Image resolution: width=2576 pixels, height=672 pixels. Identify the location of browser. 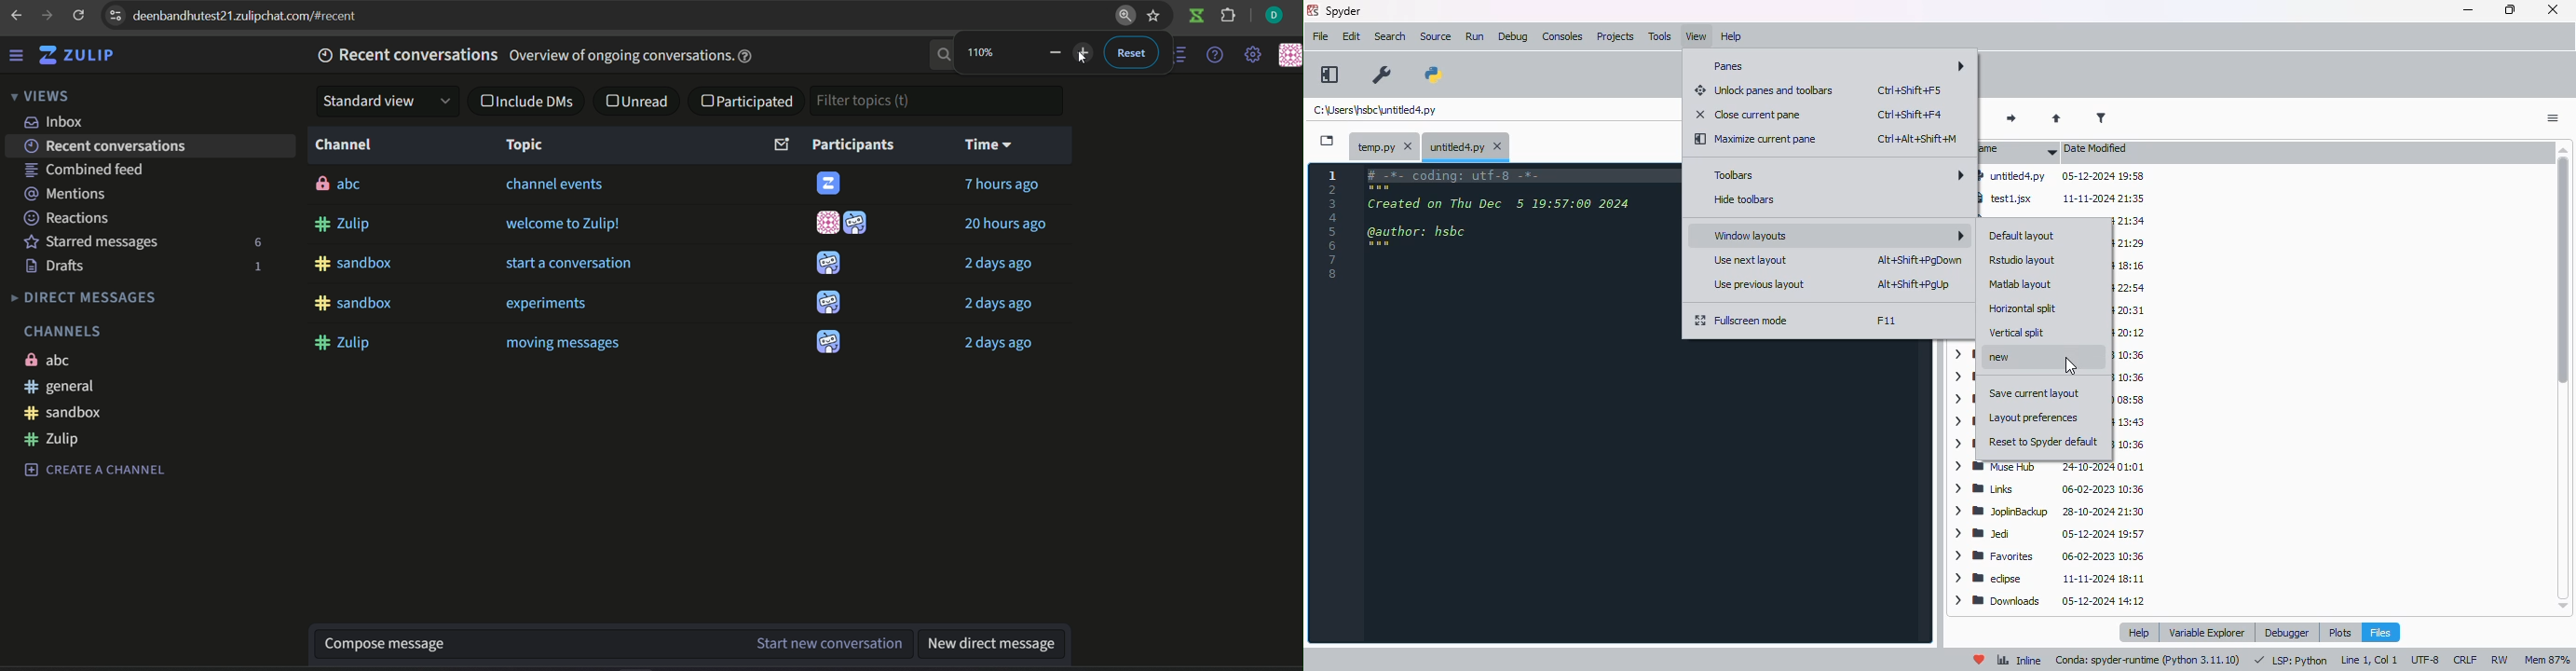
(257, 17).